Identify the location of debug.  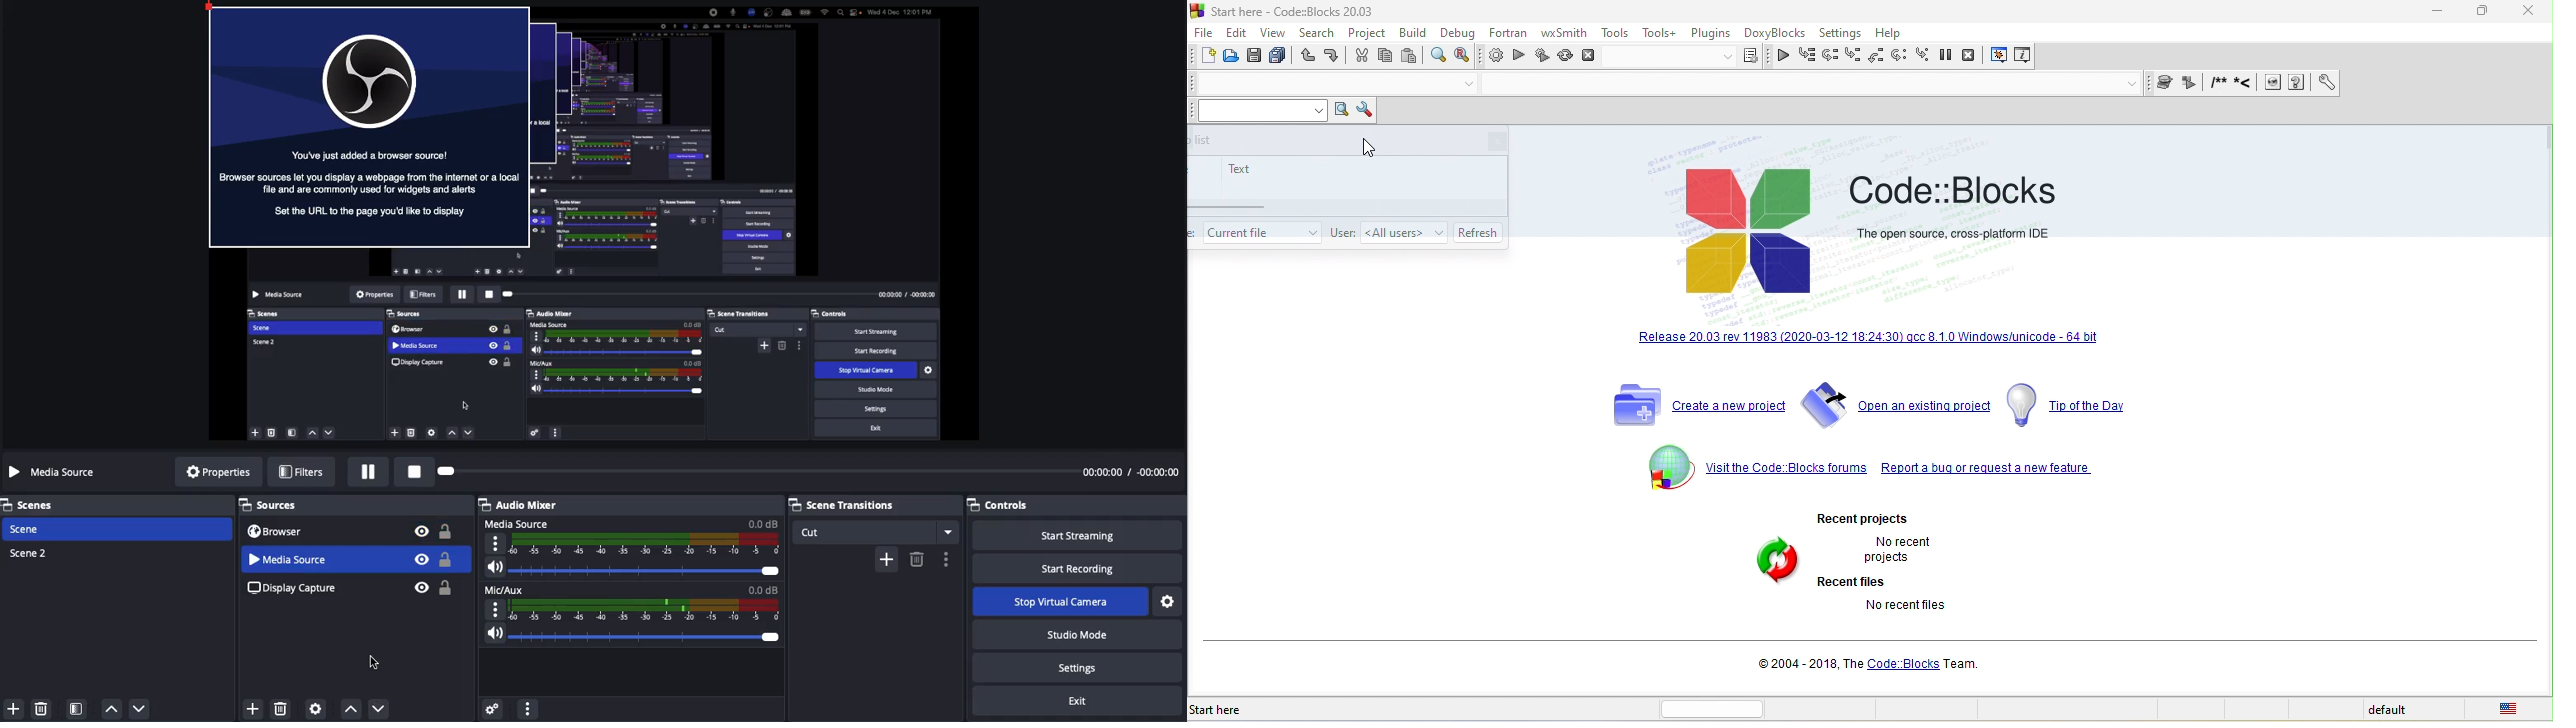
(1460, 33).